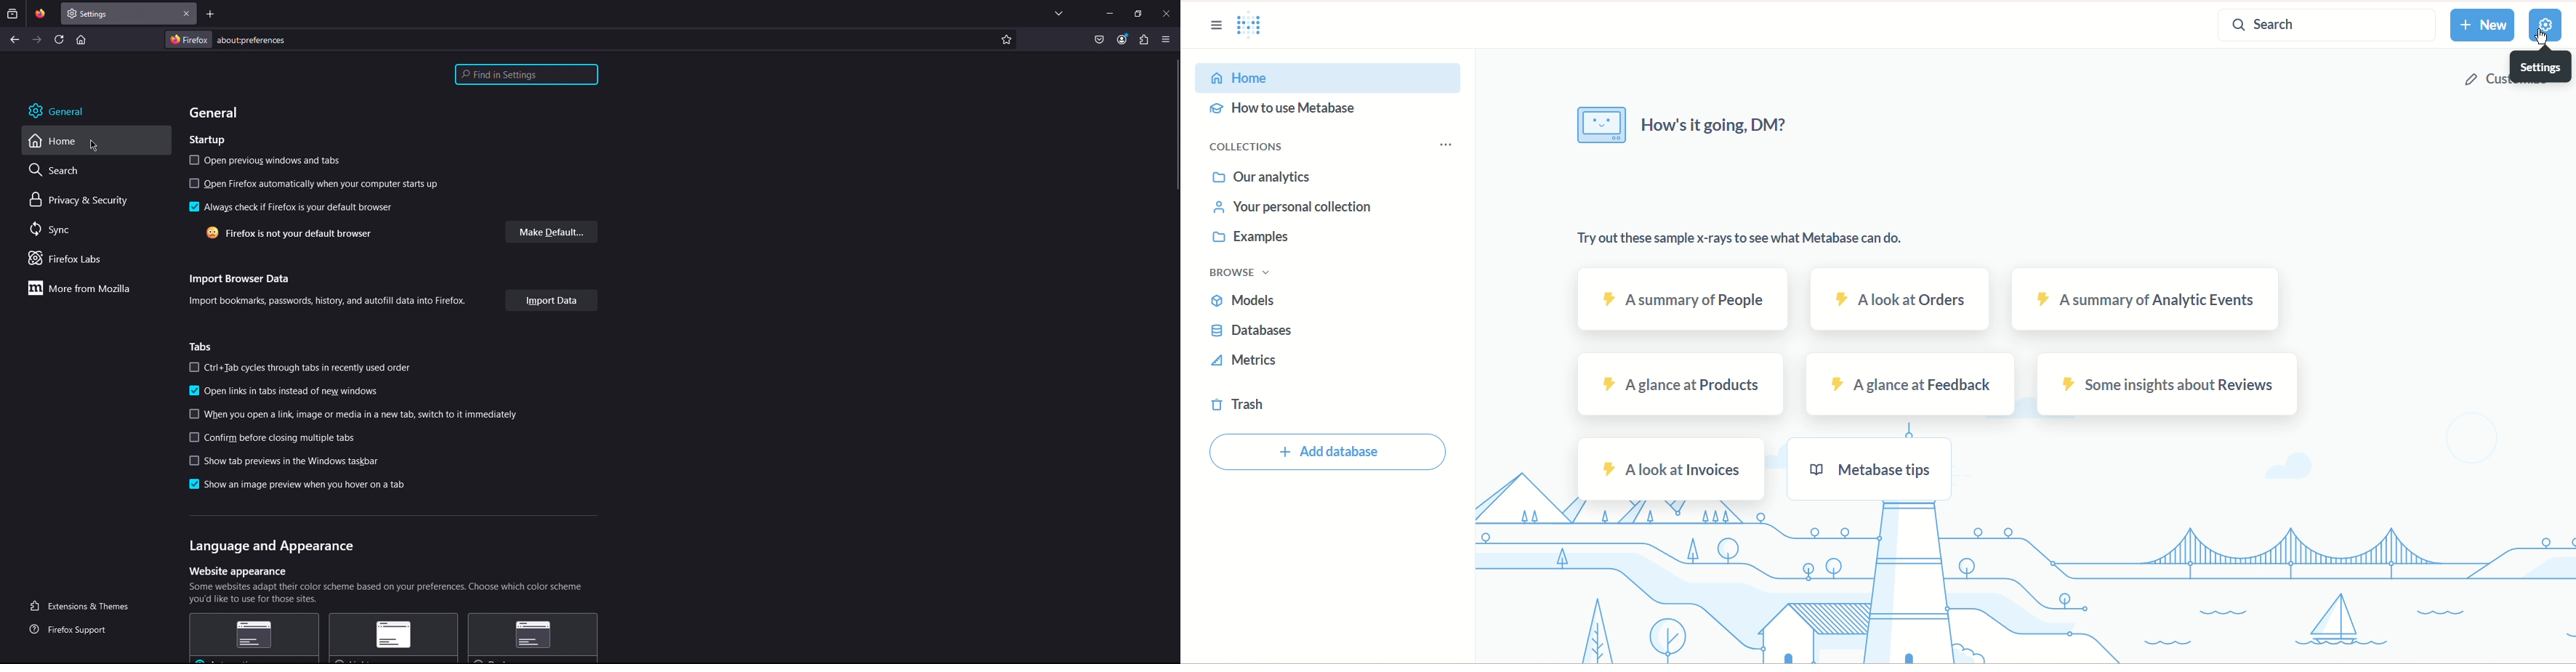 This screenshot has height=672, width=2576. Describe the element at coordinates (354, 414) in the screenshot. I see `When you open a link in a new tab, switch to it immediately` at that location.